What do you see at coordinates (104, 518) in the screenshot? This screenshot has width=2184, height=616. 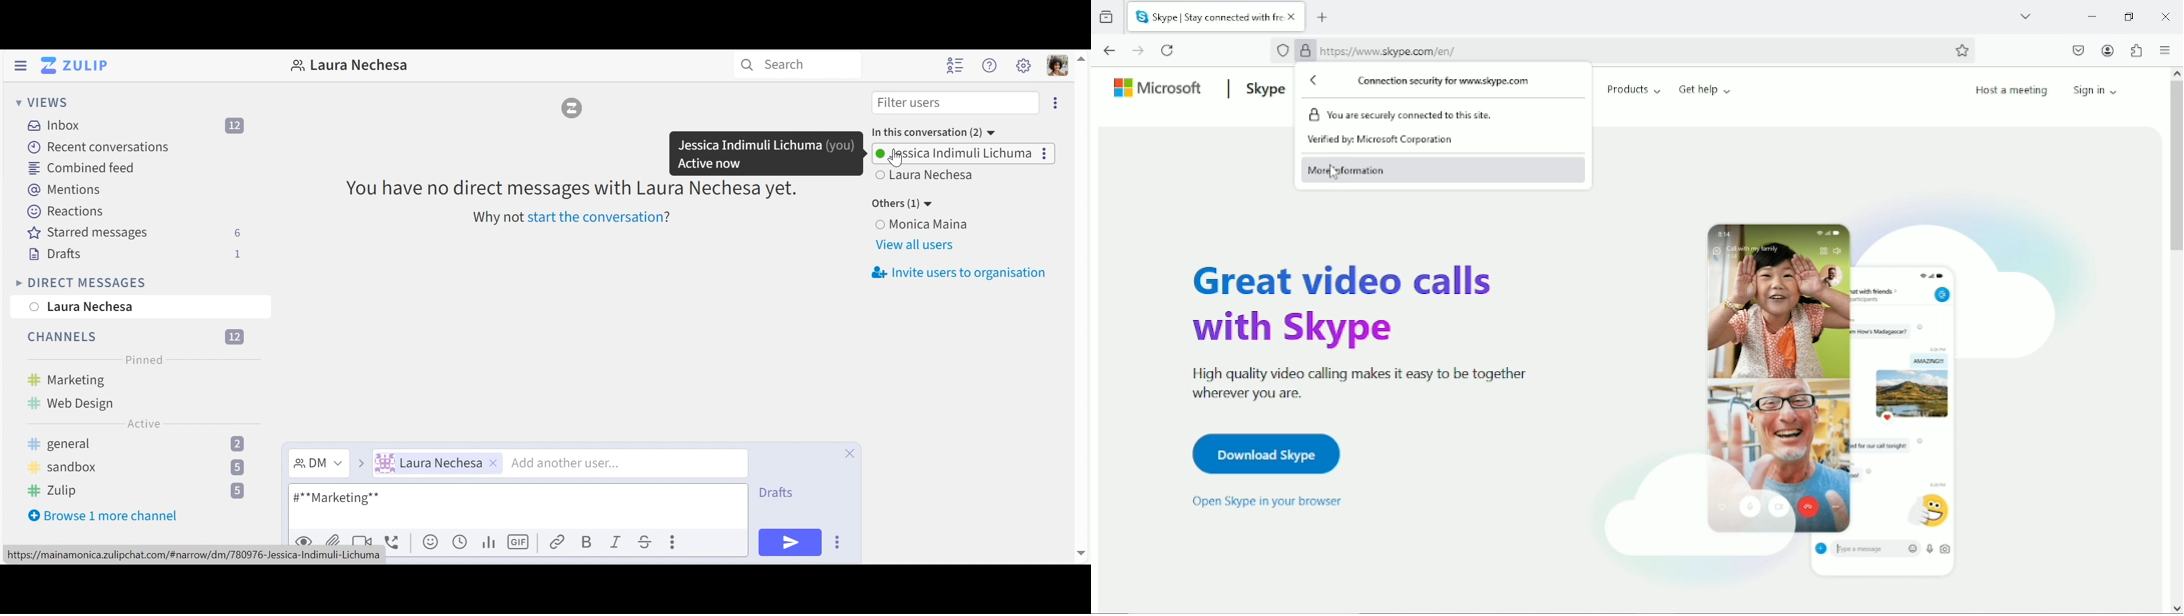 I see `Browse more channel` at bounding box center [104, 518].